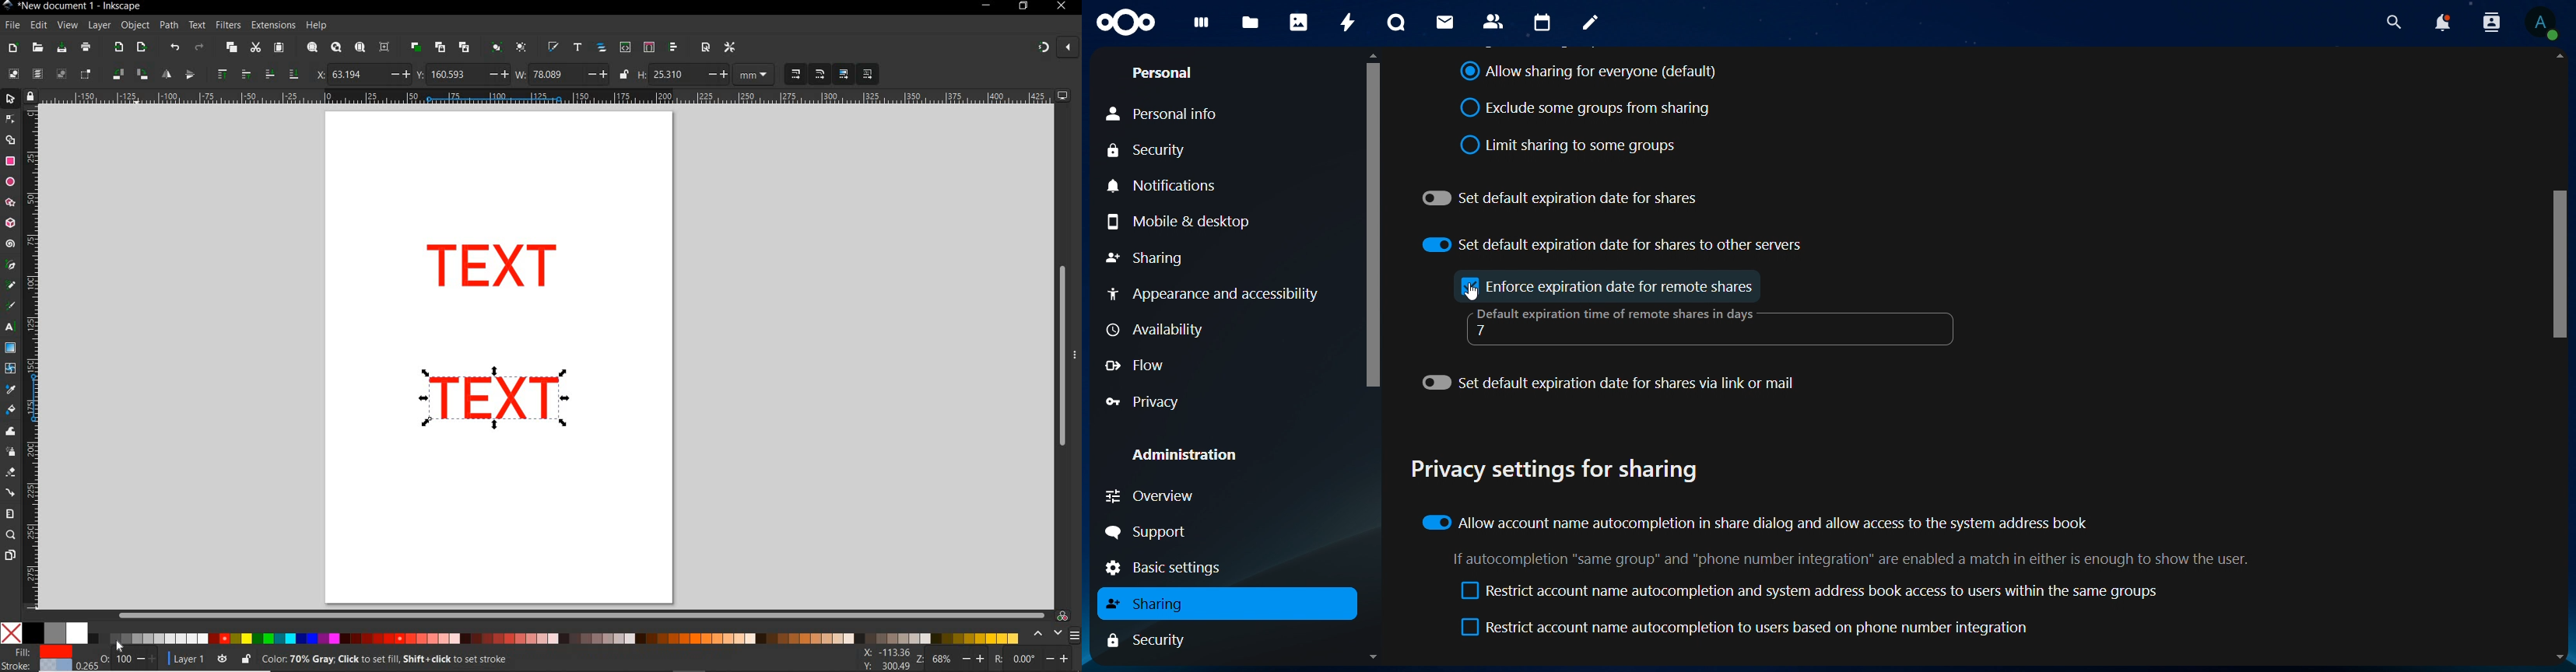 The width and height of the screenshot is (2576, 672). Describe the element at coordinates (12, 129) in the screenshot. I see `Arrow` at that location.